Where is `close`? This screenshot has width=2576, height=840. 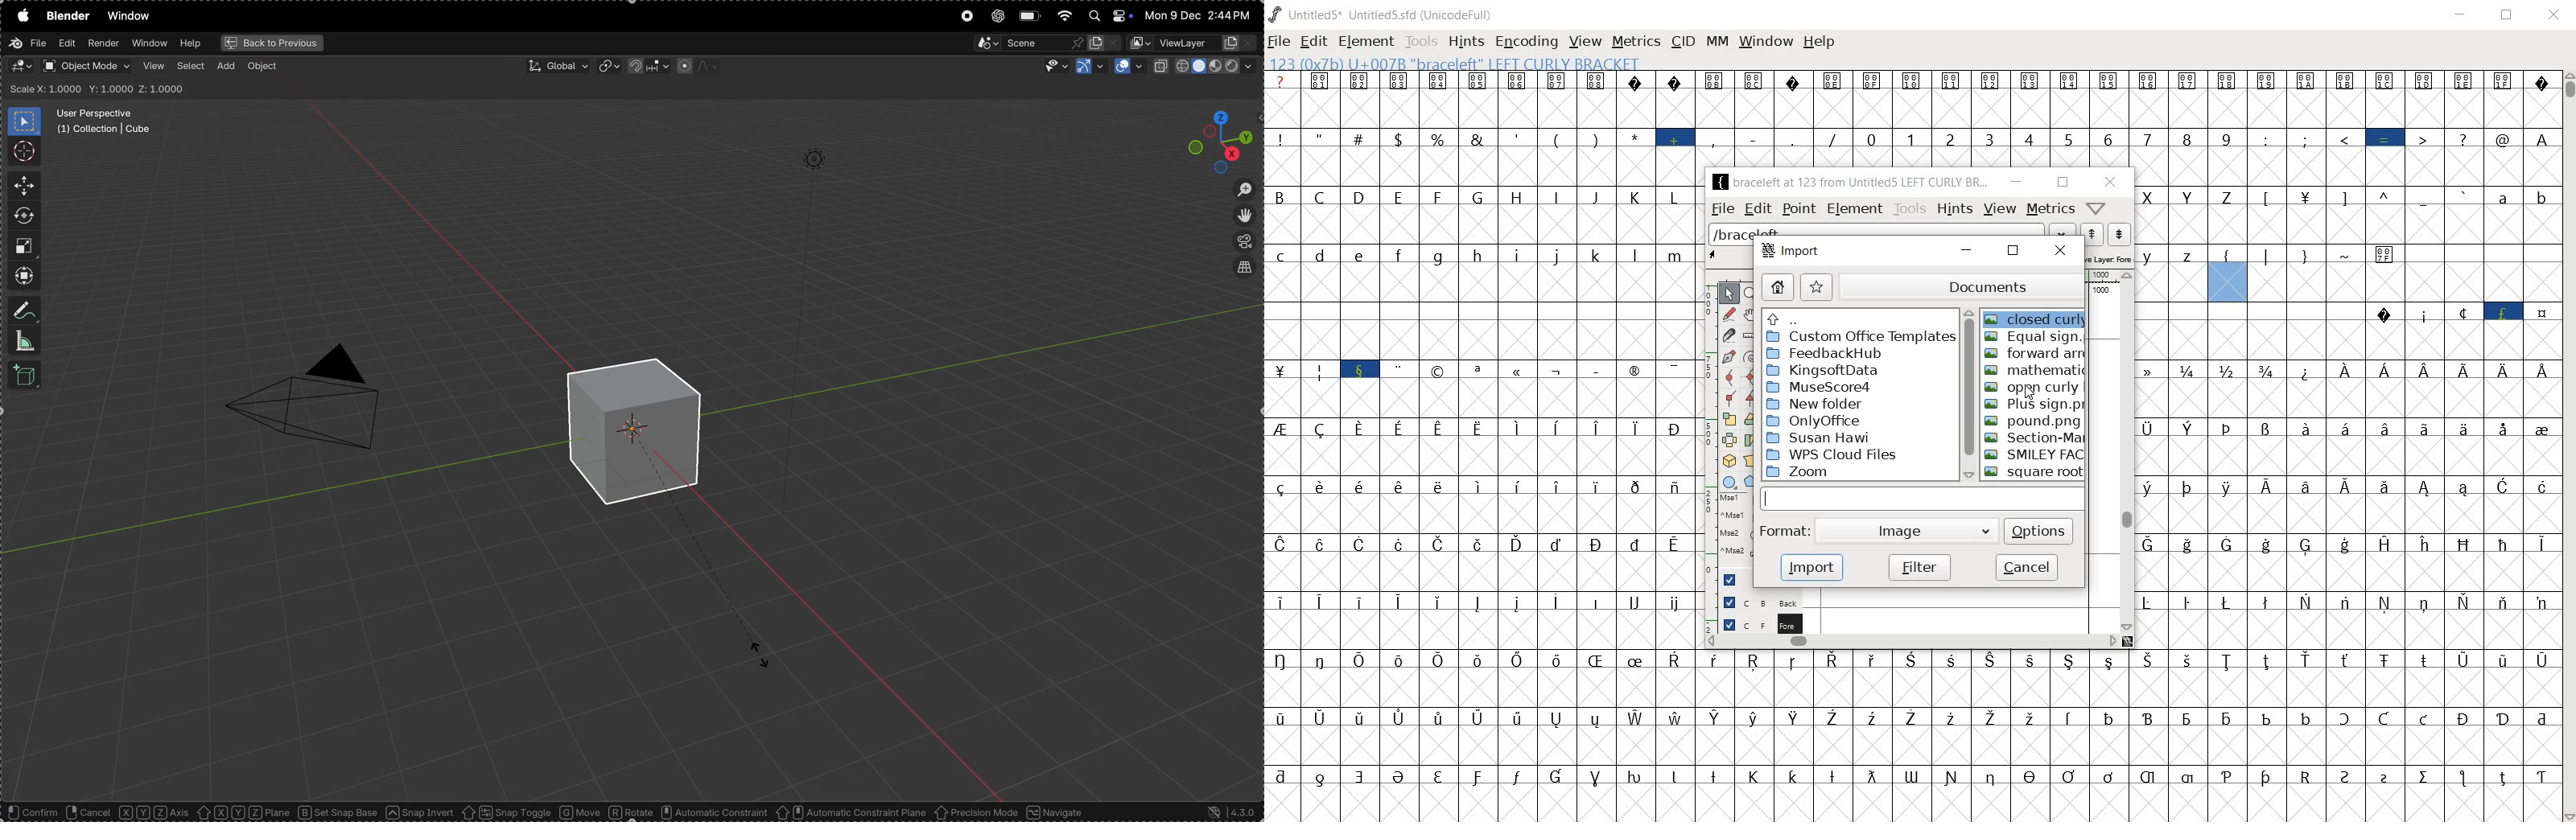 close is located at coordinates (2060, 254).